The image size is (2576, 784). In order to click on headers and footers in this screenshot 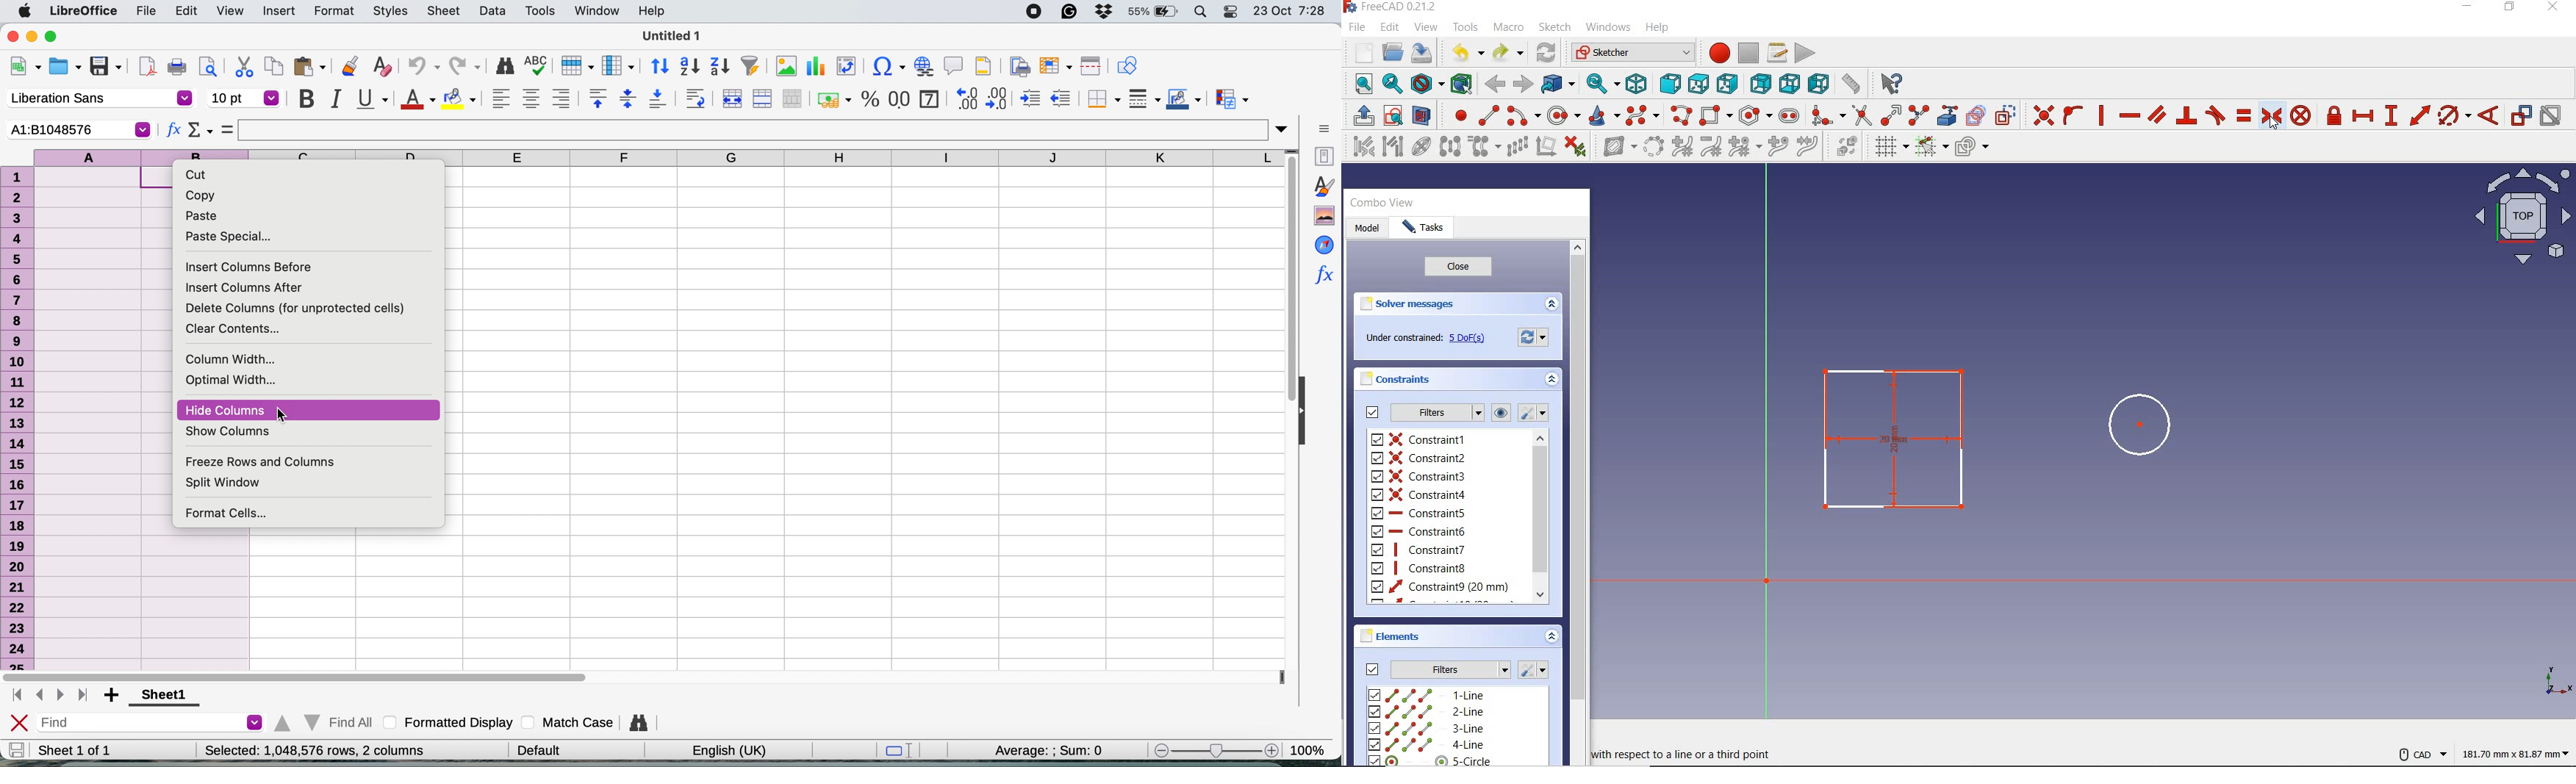, I will do `click(985, 66)`.